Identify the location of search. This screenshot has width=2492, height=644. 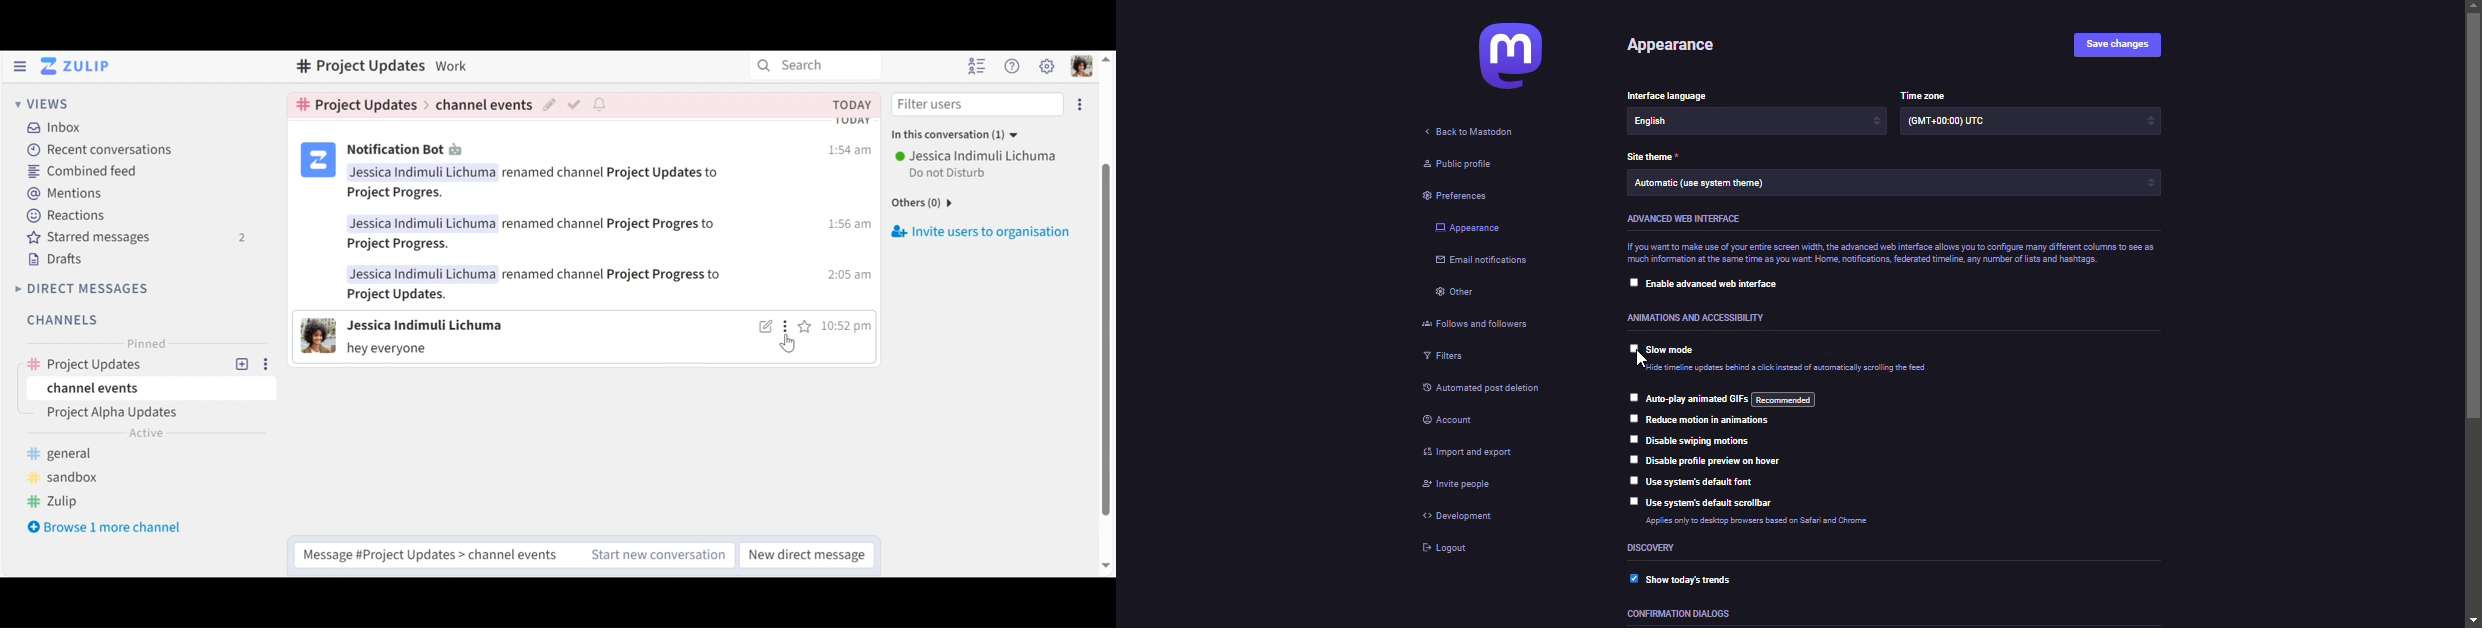
(804, 68).